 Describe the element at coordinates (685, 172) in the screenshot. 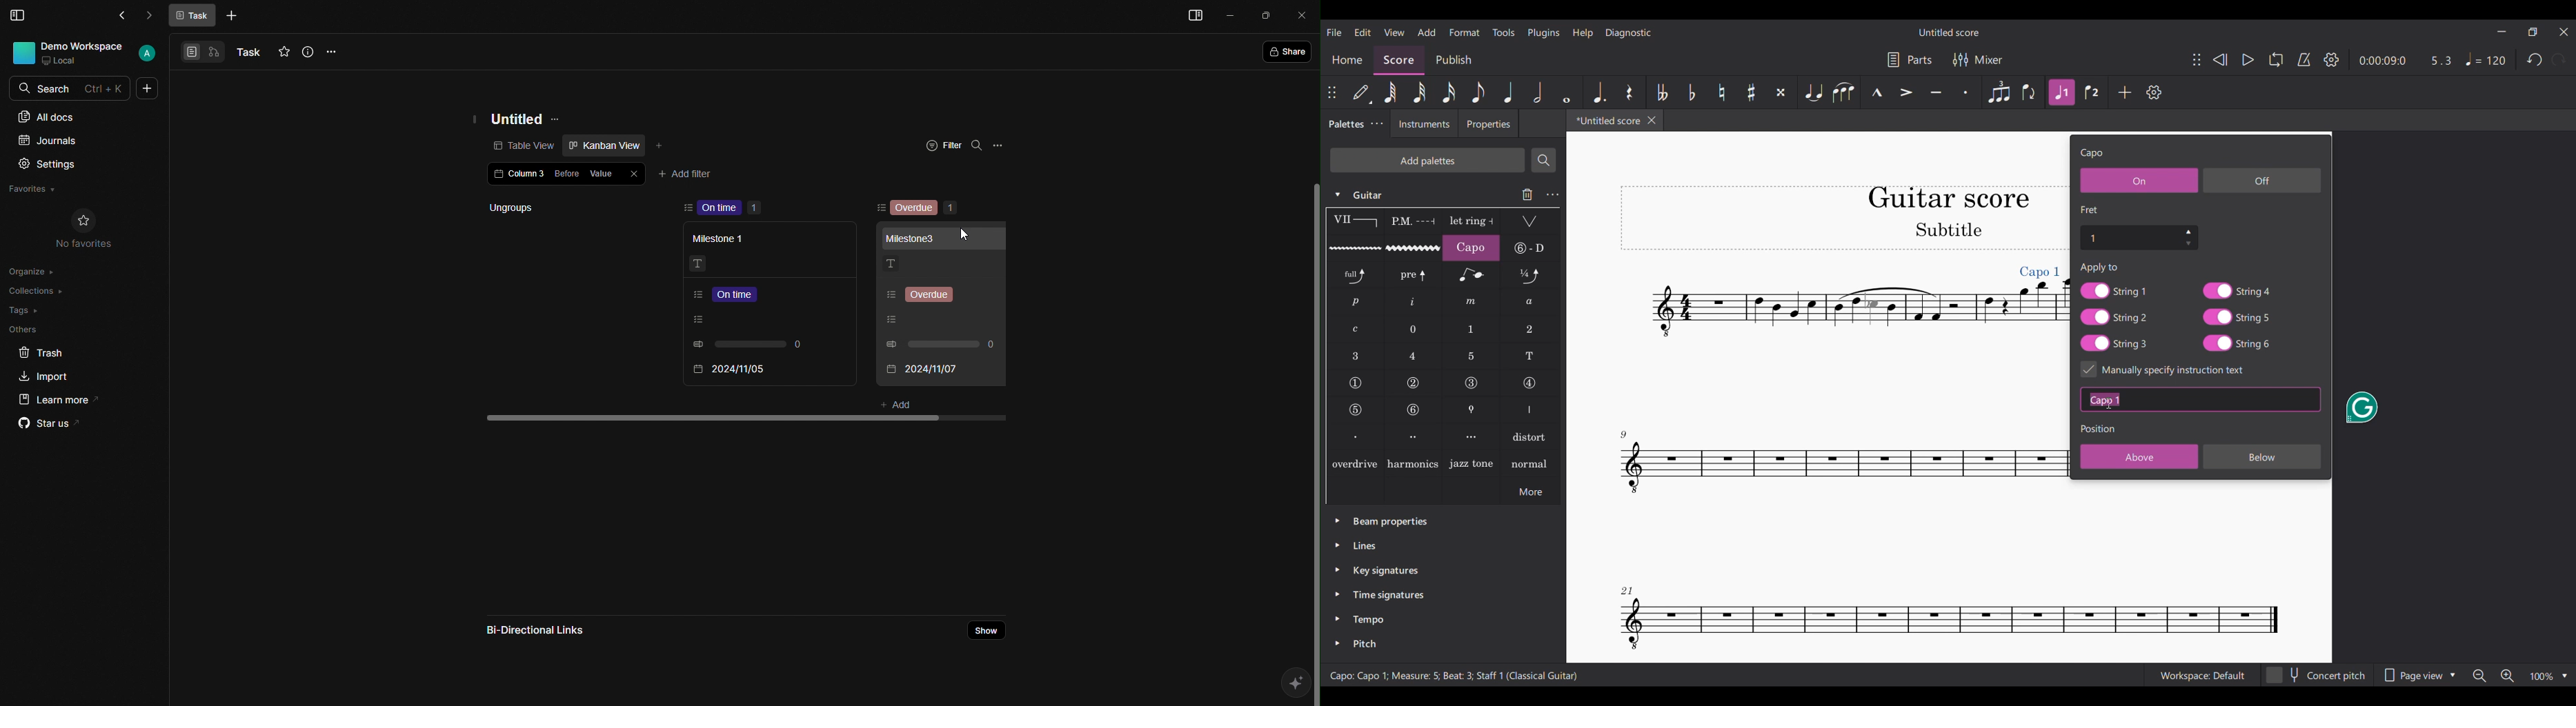

I see `Add filter` at that location.